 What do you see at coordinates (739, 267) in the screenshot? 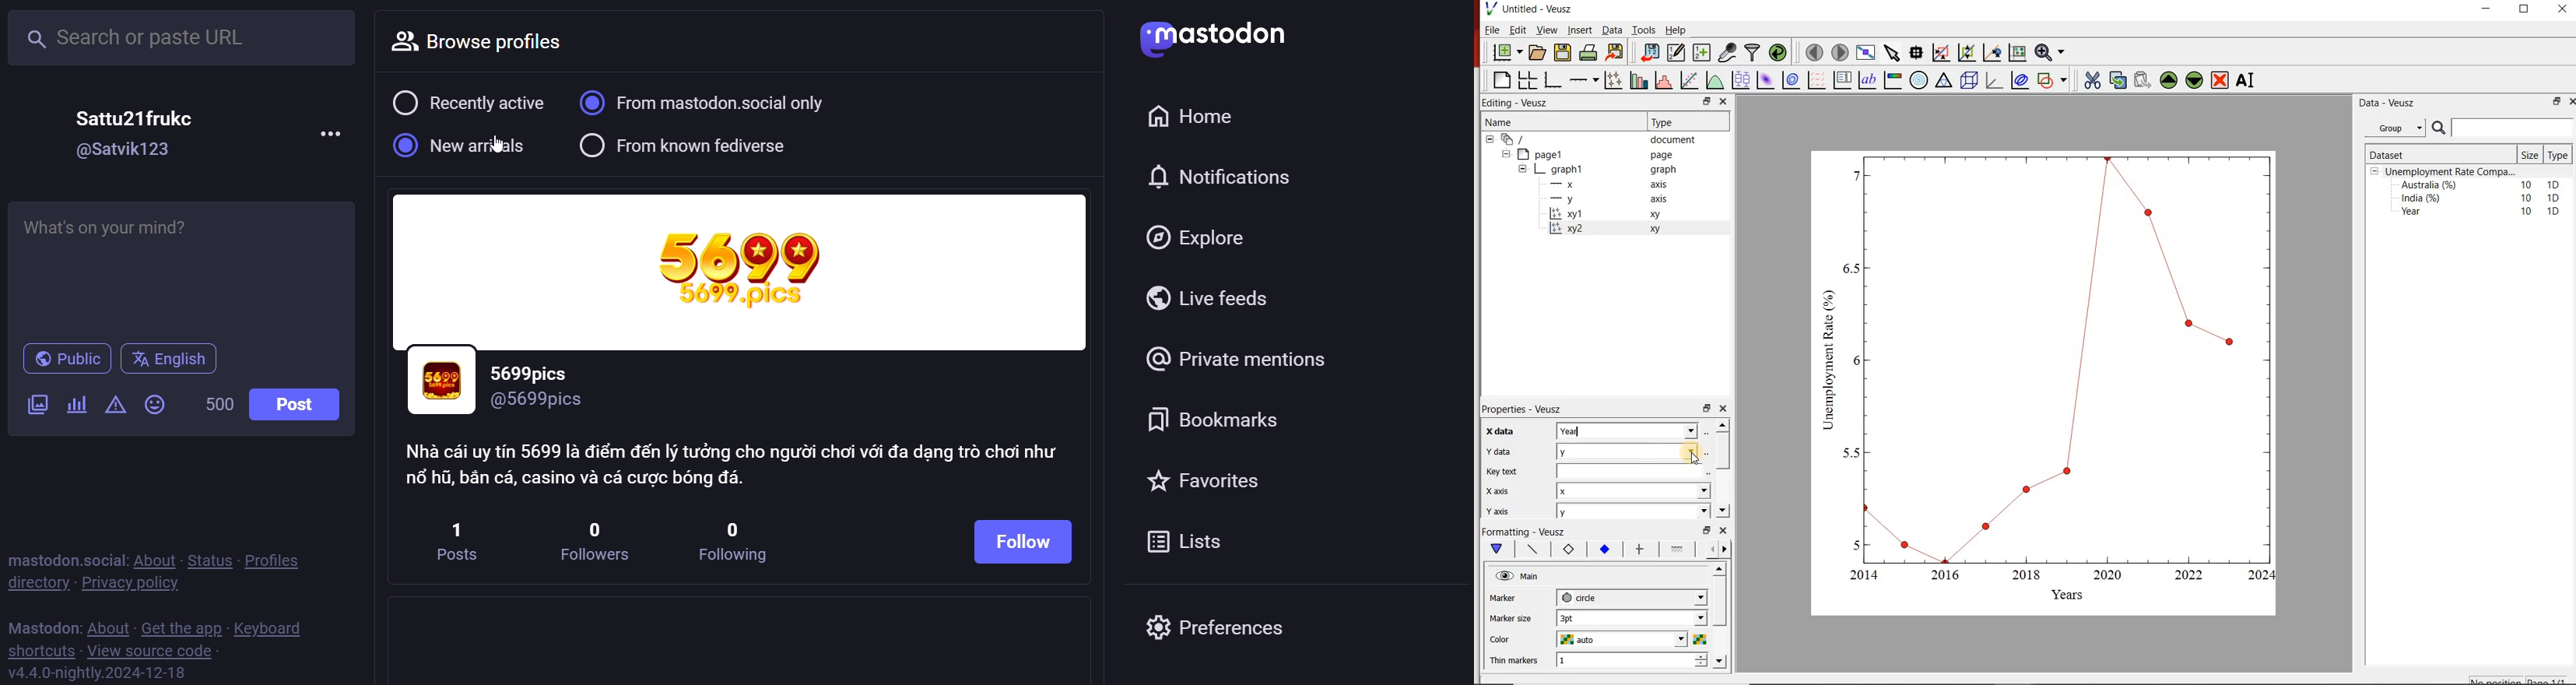
I see `cover image` at bounding box center [739, 267].